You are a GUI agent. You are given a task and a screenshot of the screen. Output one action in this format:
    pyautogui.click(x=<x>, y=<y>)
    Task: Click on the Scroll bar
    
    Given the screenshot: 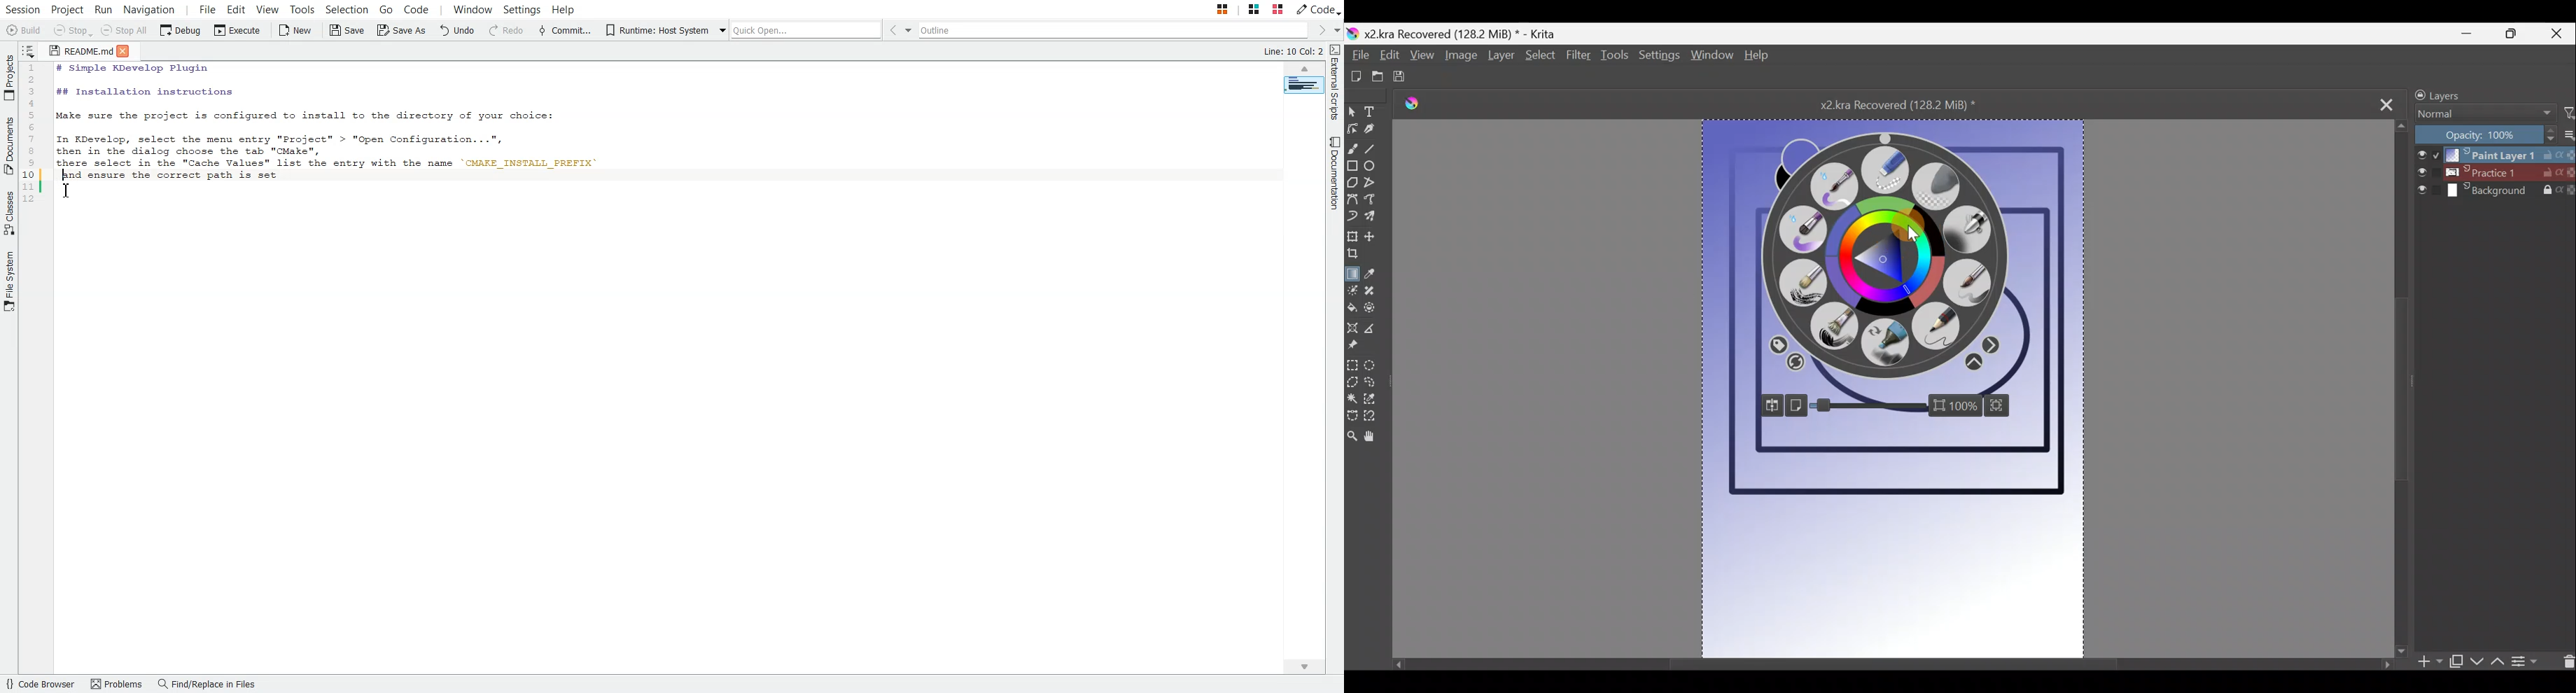 What is the action you would take?
    pyautogui.click(x=1889, y=660)
    